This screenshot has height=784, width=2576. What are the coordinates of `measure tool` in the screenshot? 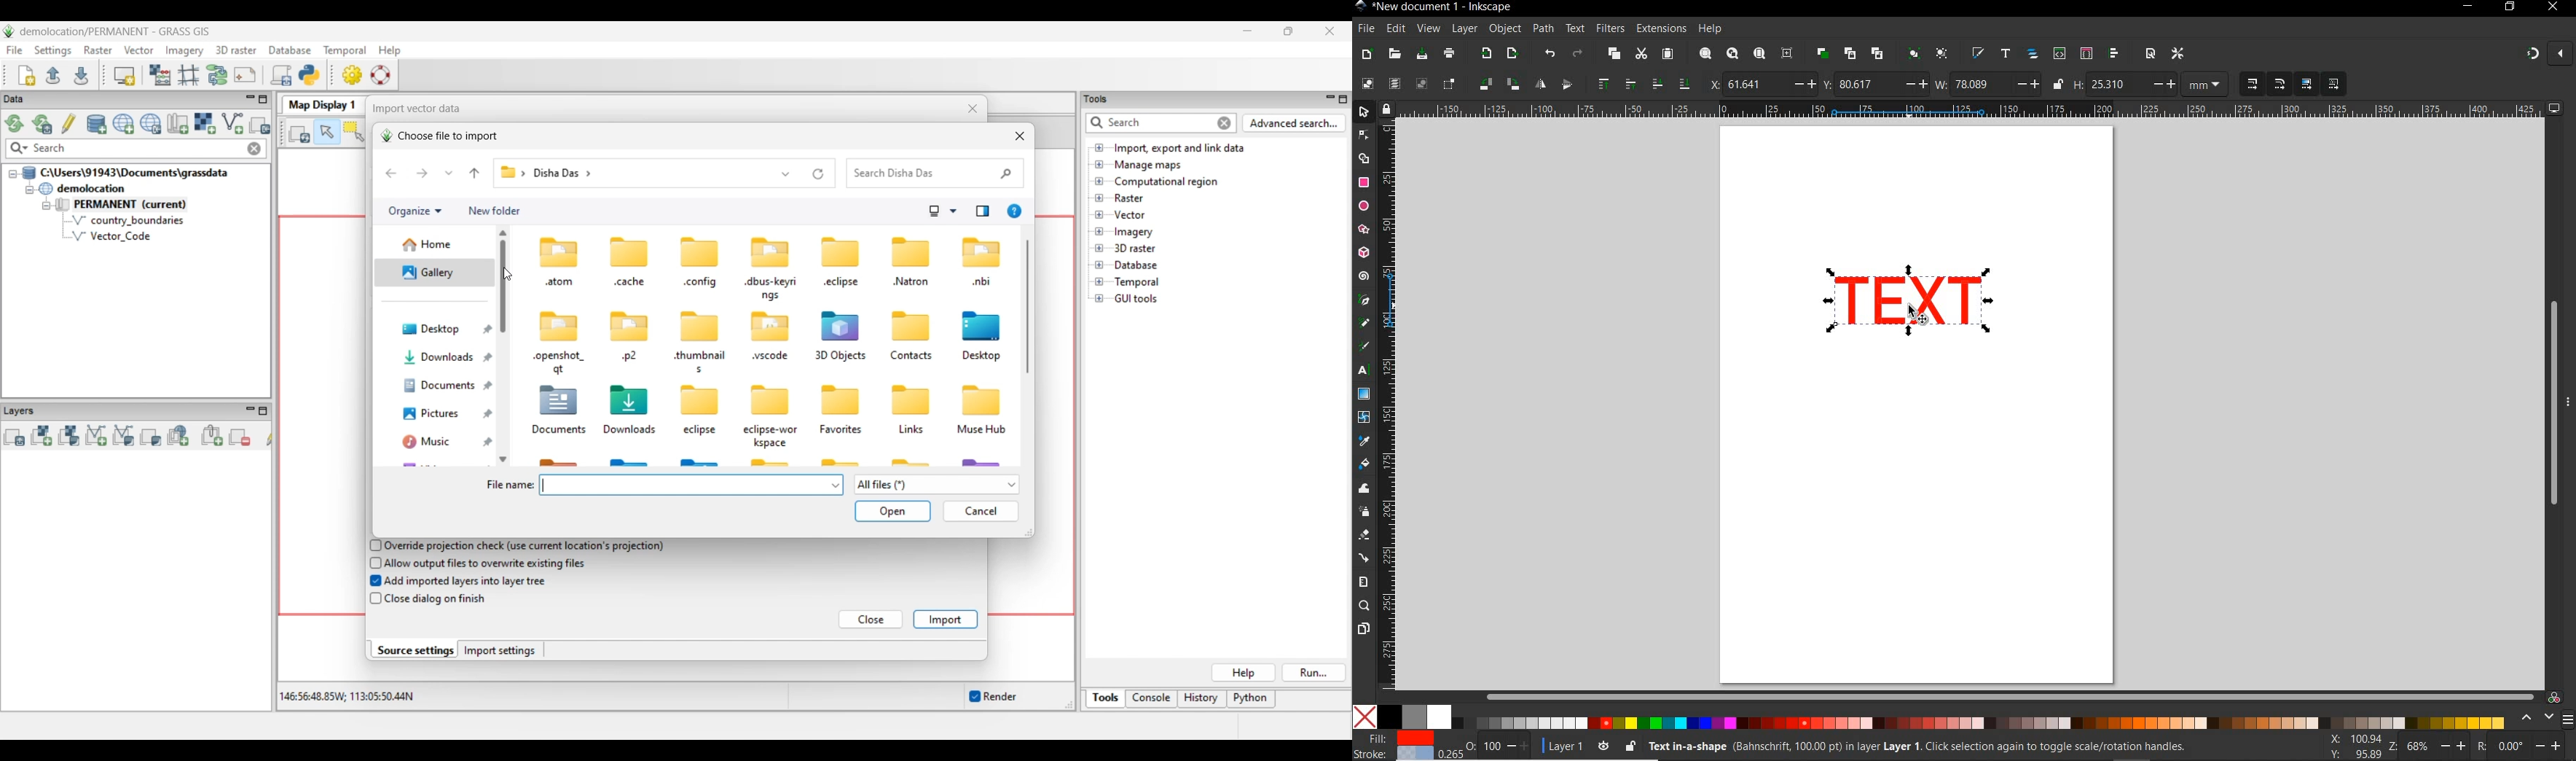 It's located at (1364, 582).